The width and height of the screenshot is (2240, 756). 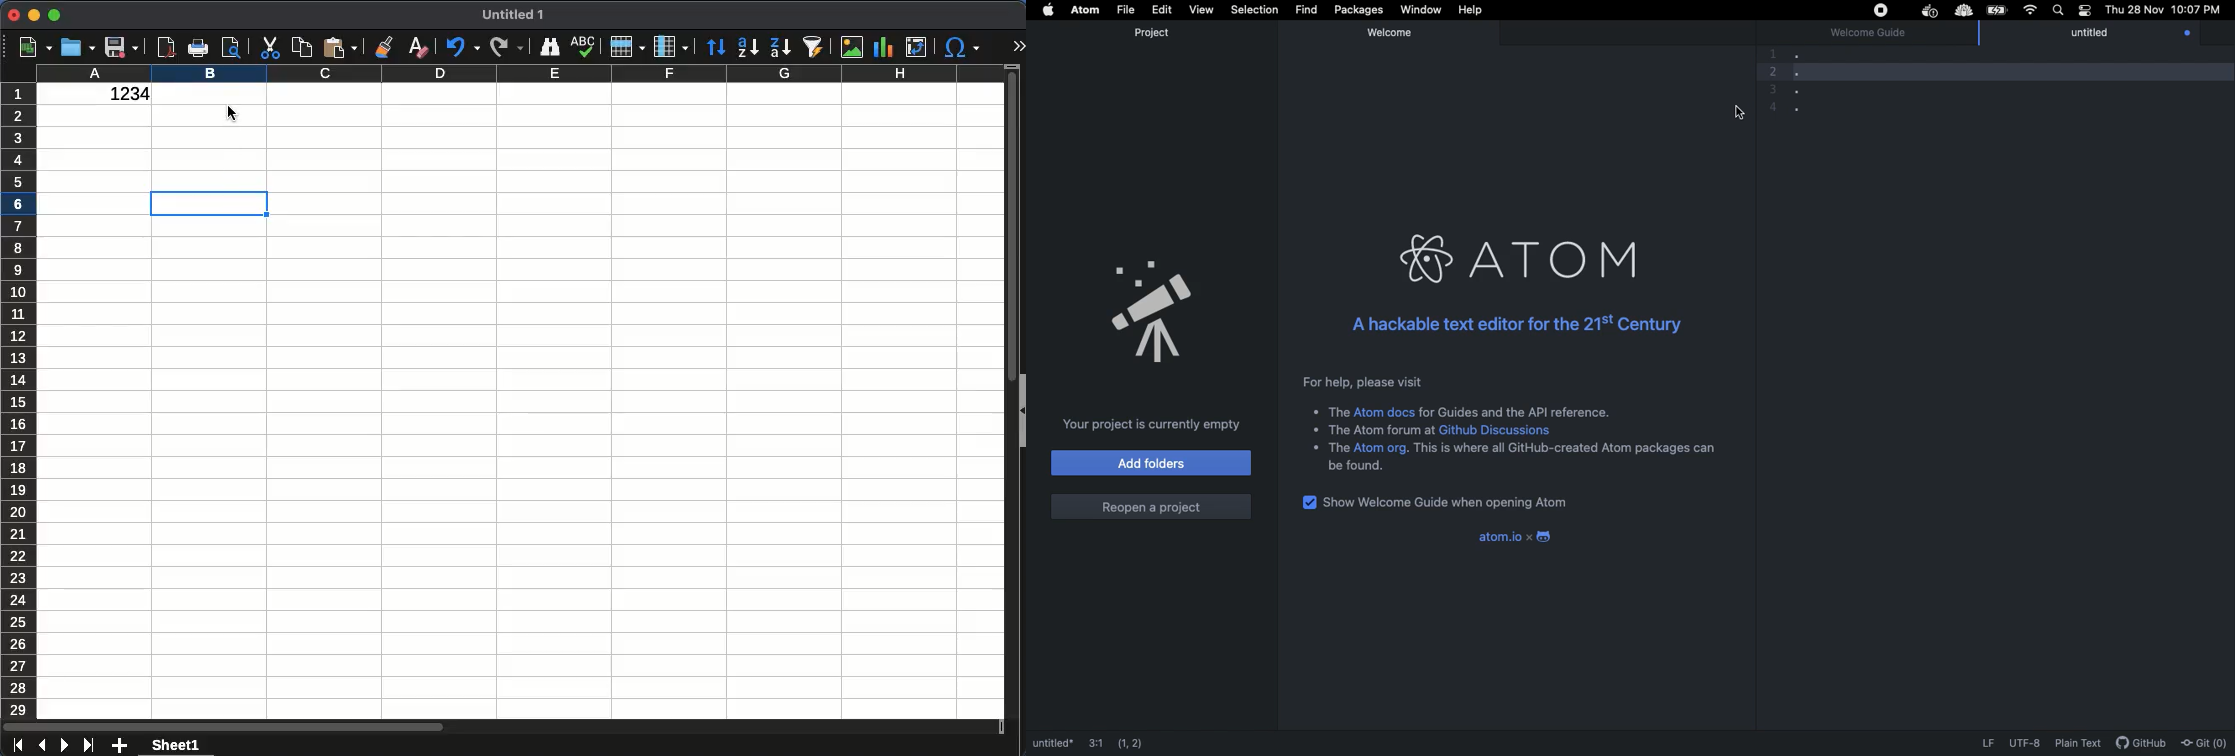 What do you see at coordinates (1393, 32) in the screenshot?
I see `Welcome` at bounding box center [1393, 32].